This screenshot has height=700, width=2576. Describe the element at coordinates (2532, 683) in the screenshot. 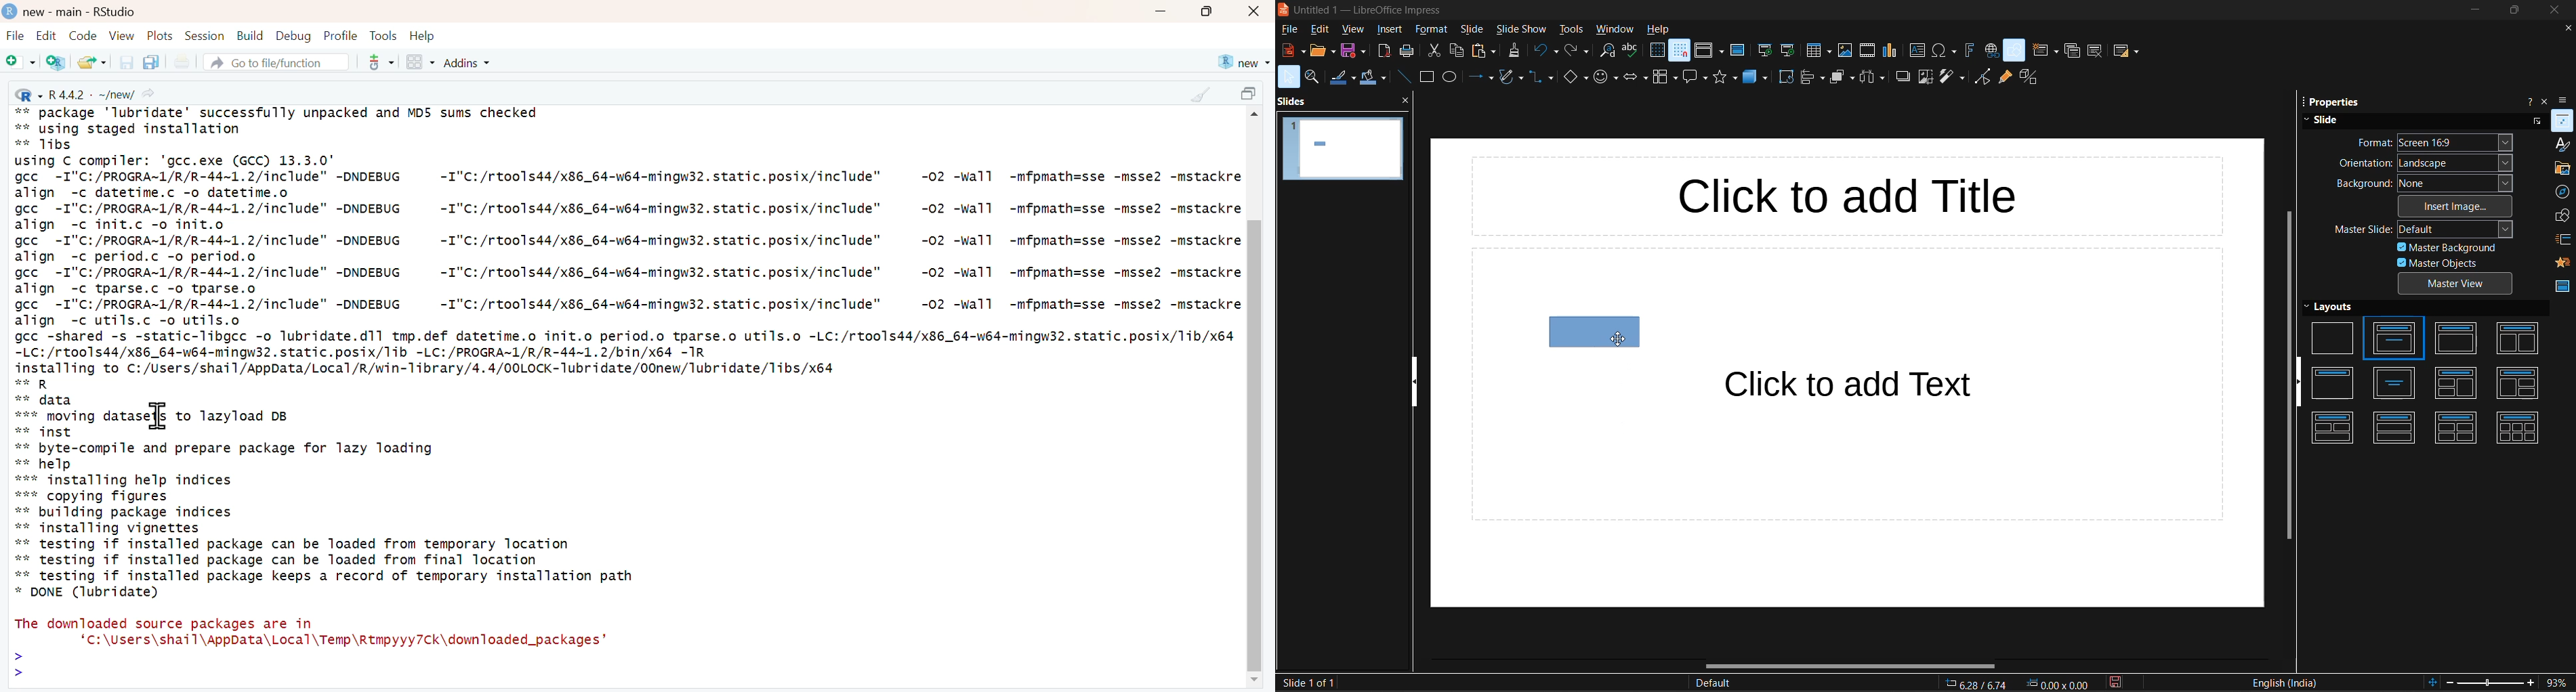

I see `zoom in` at that location.